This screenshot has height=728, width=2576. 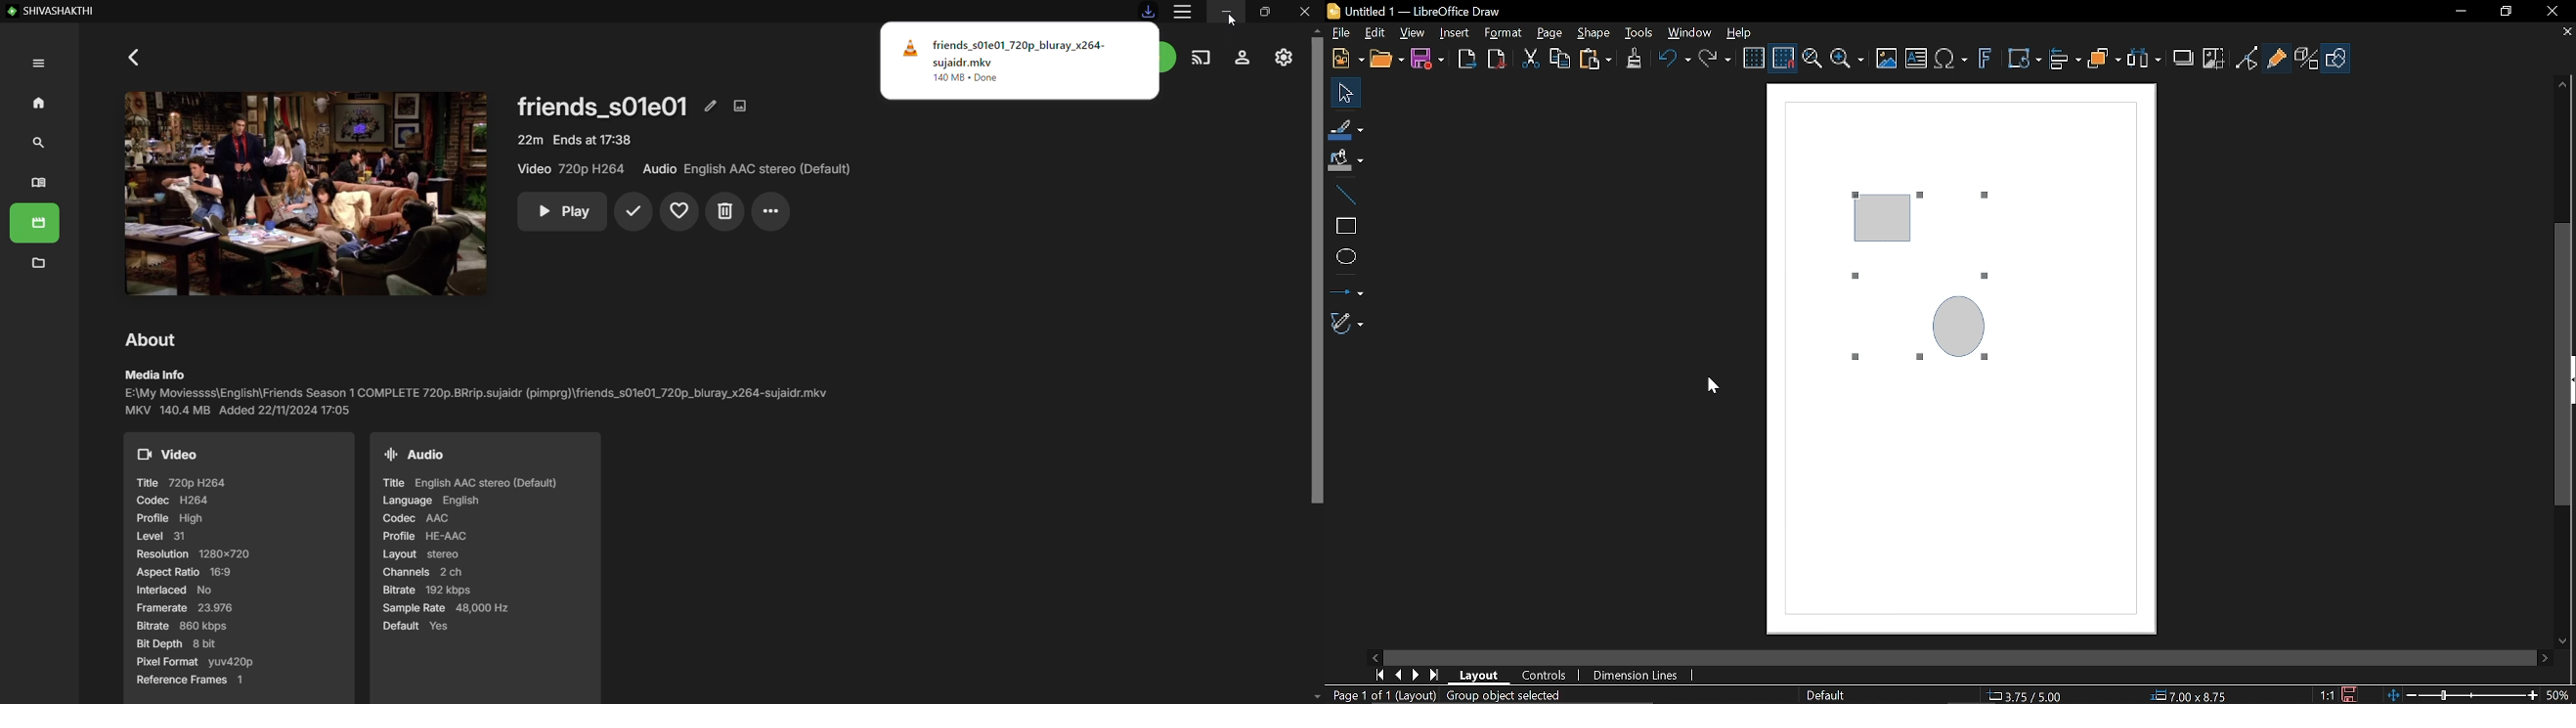 I want to click on Undo, so click(x=1675, y=60).